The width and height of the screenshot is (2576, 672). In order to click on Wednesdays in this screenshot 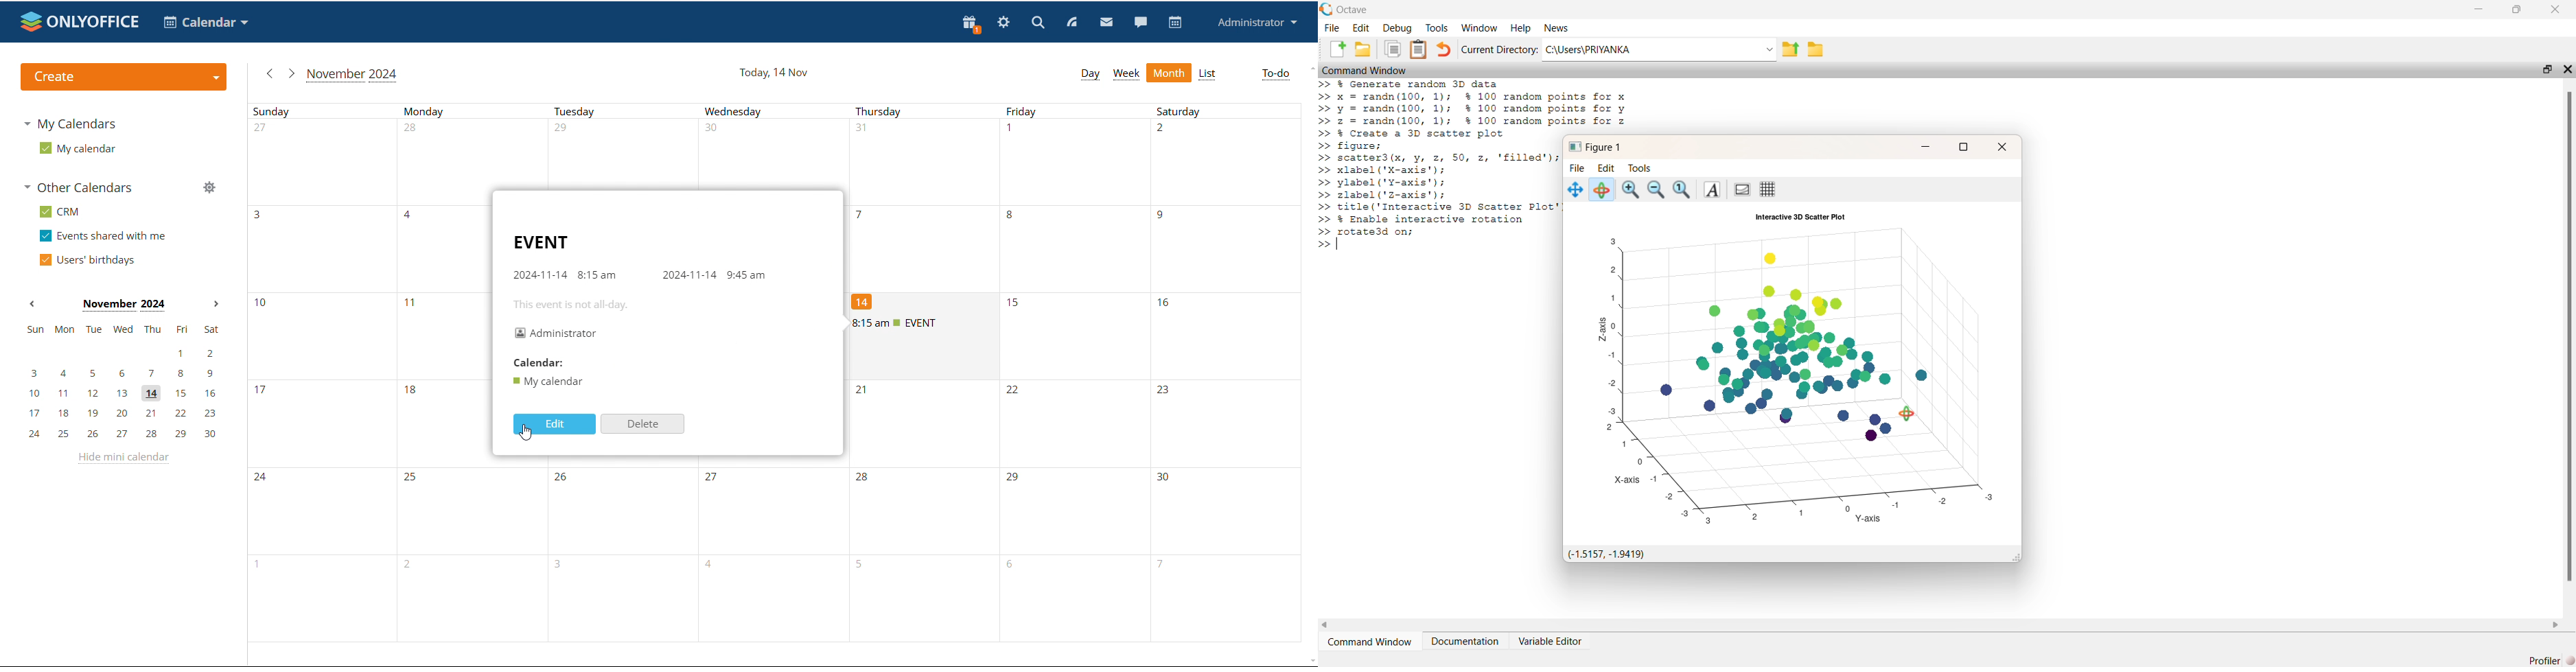, I will do `click(785, 599)`.